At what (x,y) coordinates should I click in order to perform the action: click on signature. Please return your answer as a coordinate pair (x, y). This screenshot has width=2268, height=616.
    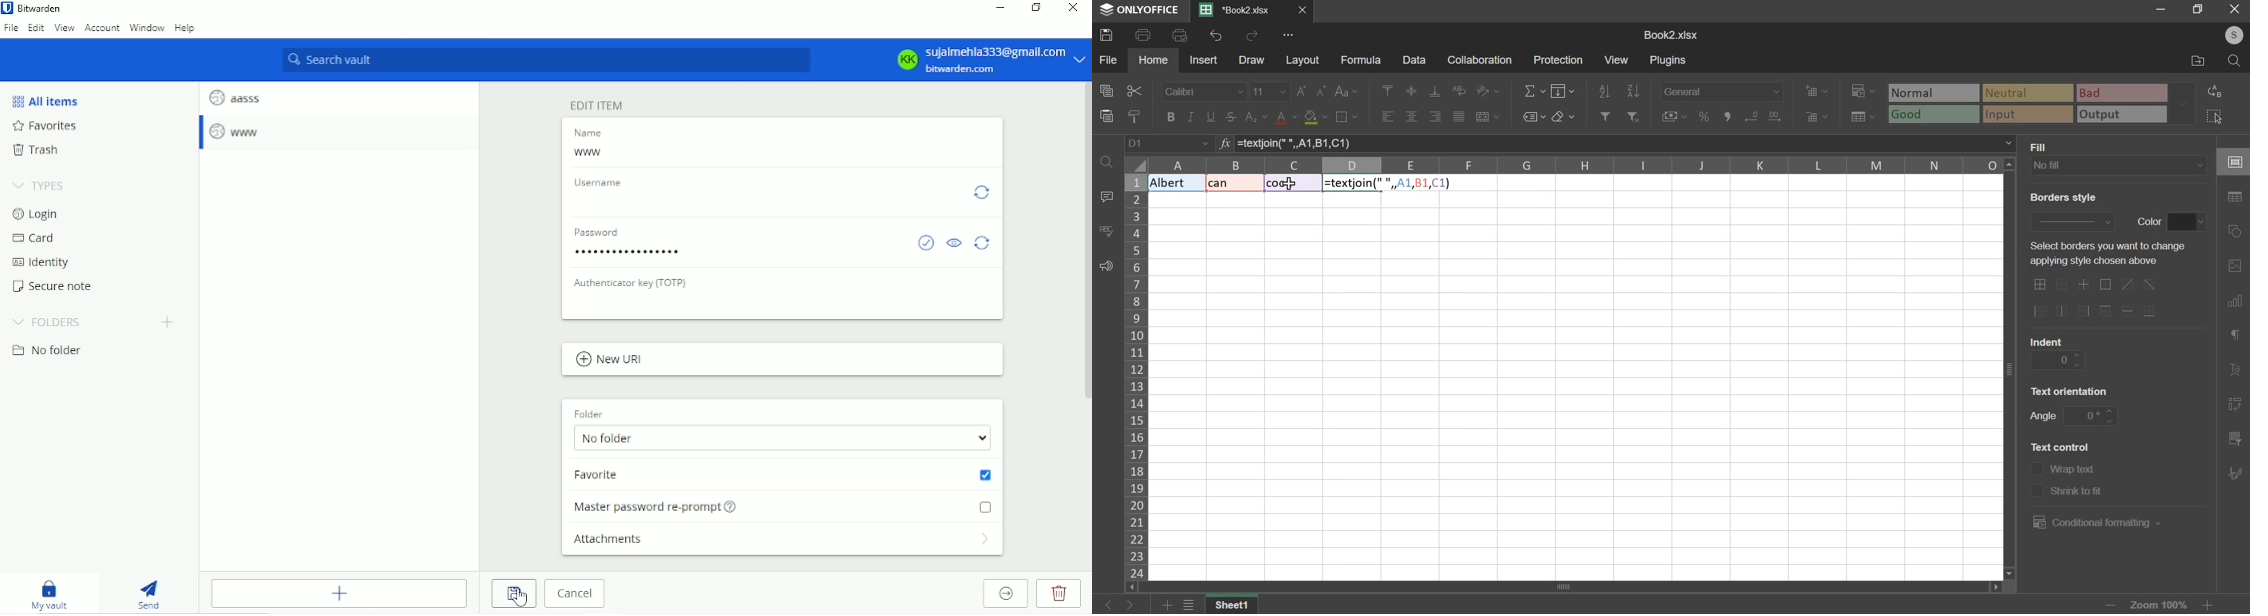
    Looking at the image, I should click on (2235, 473).